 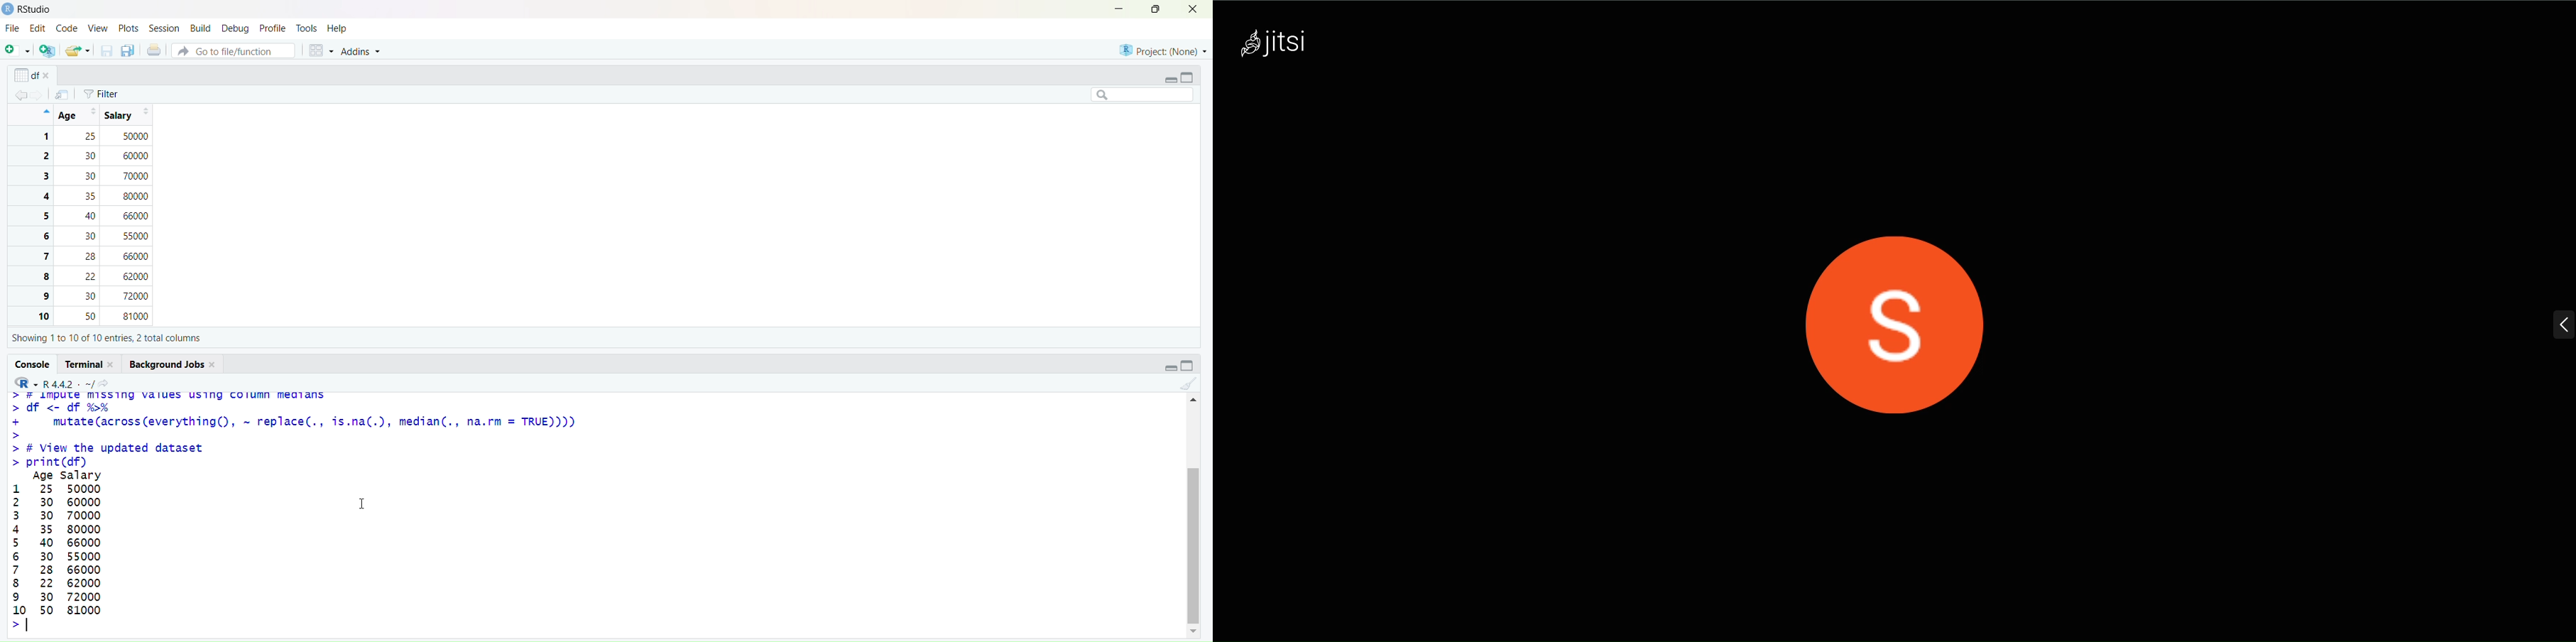 What do you see at coordinates (155, 51) in the screenshot?
I see `print the current file` at bounding box center [155, 51].